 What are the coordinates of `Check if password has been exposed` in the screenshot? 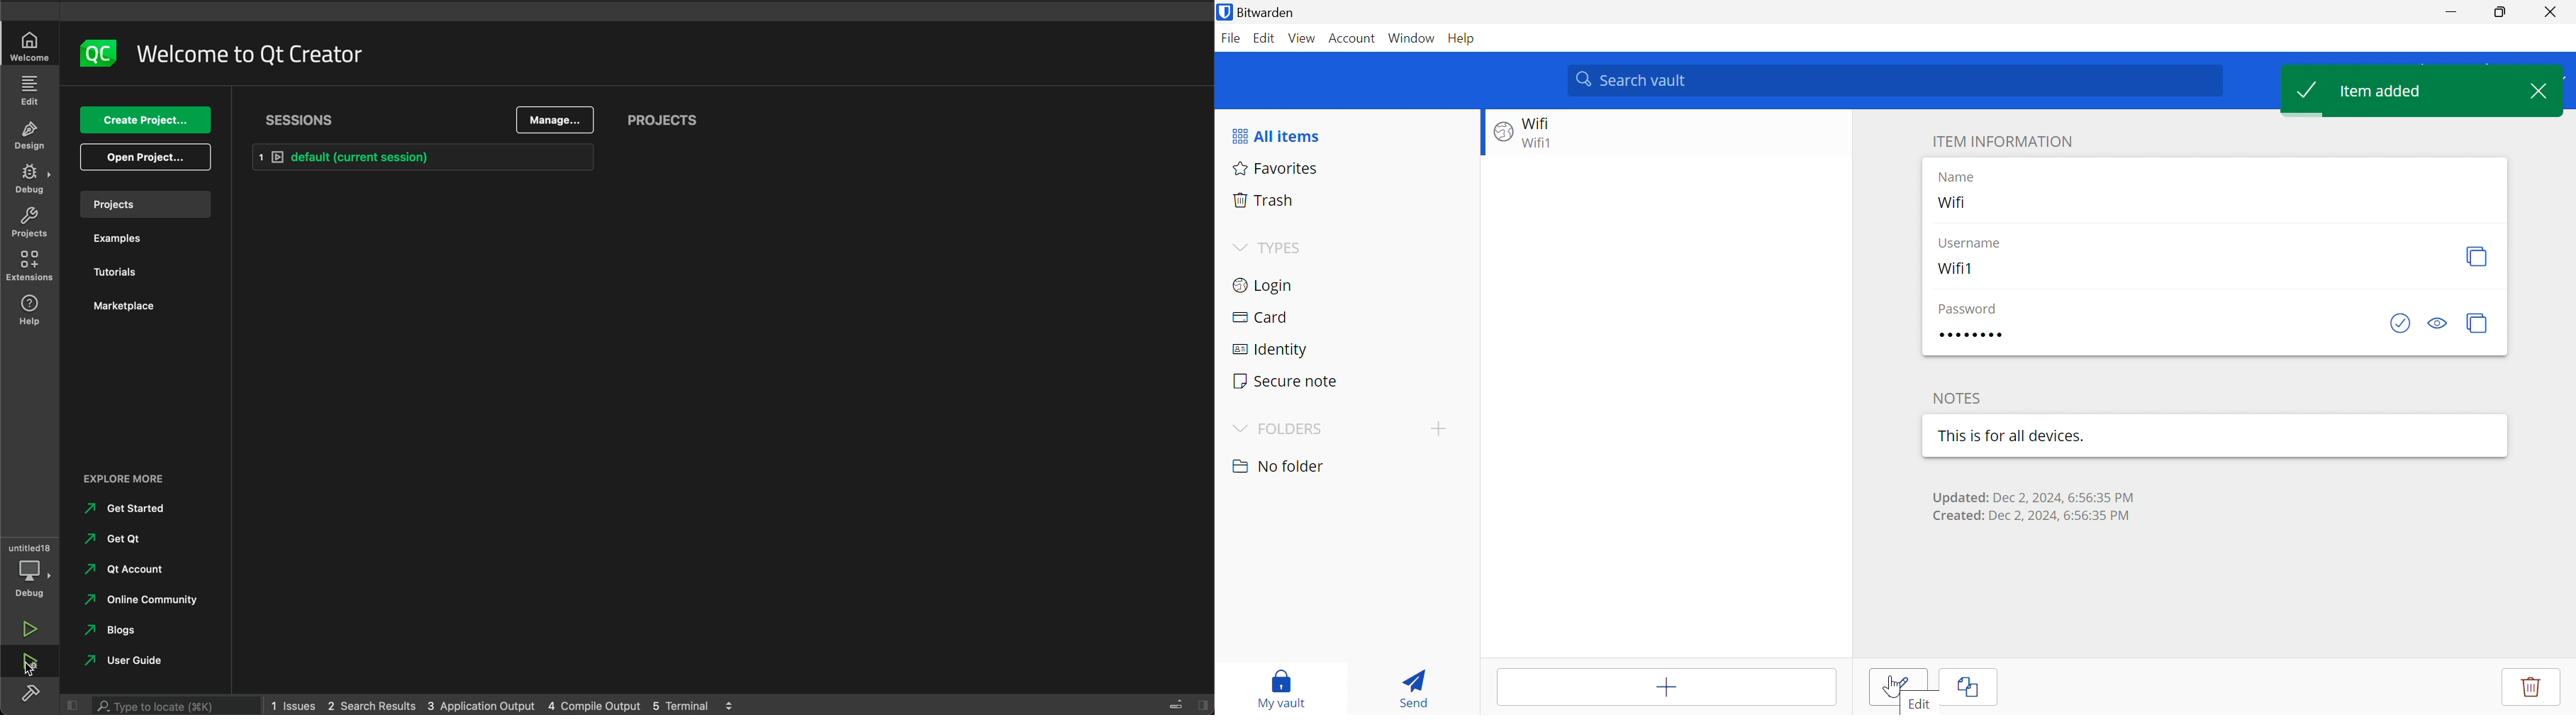 It's located at (2400, 323).